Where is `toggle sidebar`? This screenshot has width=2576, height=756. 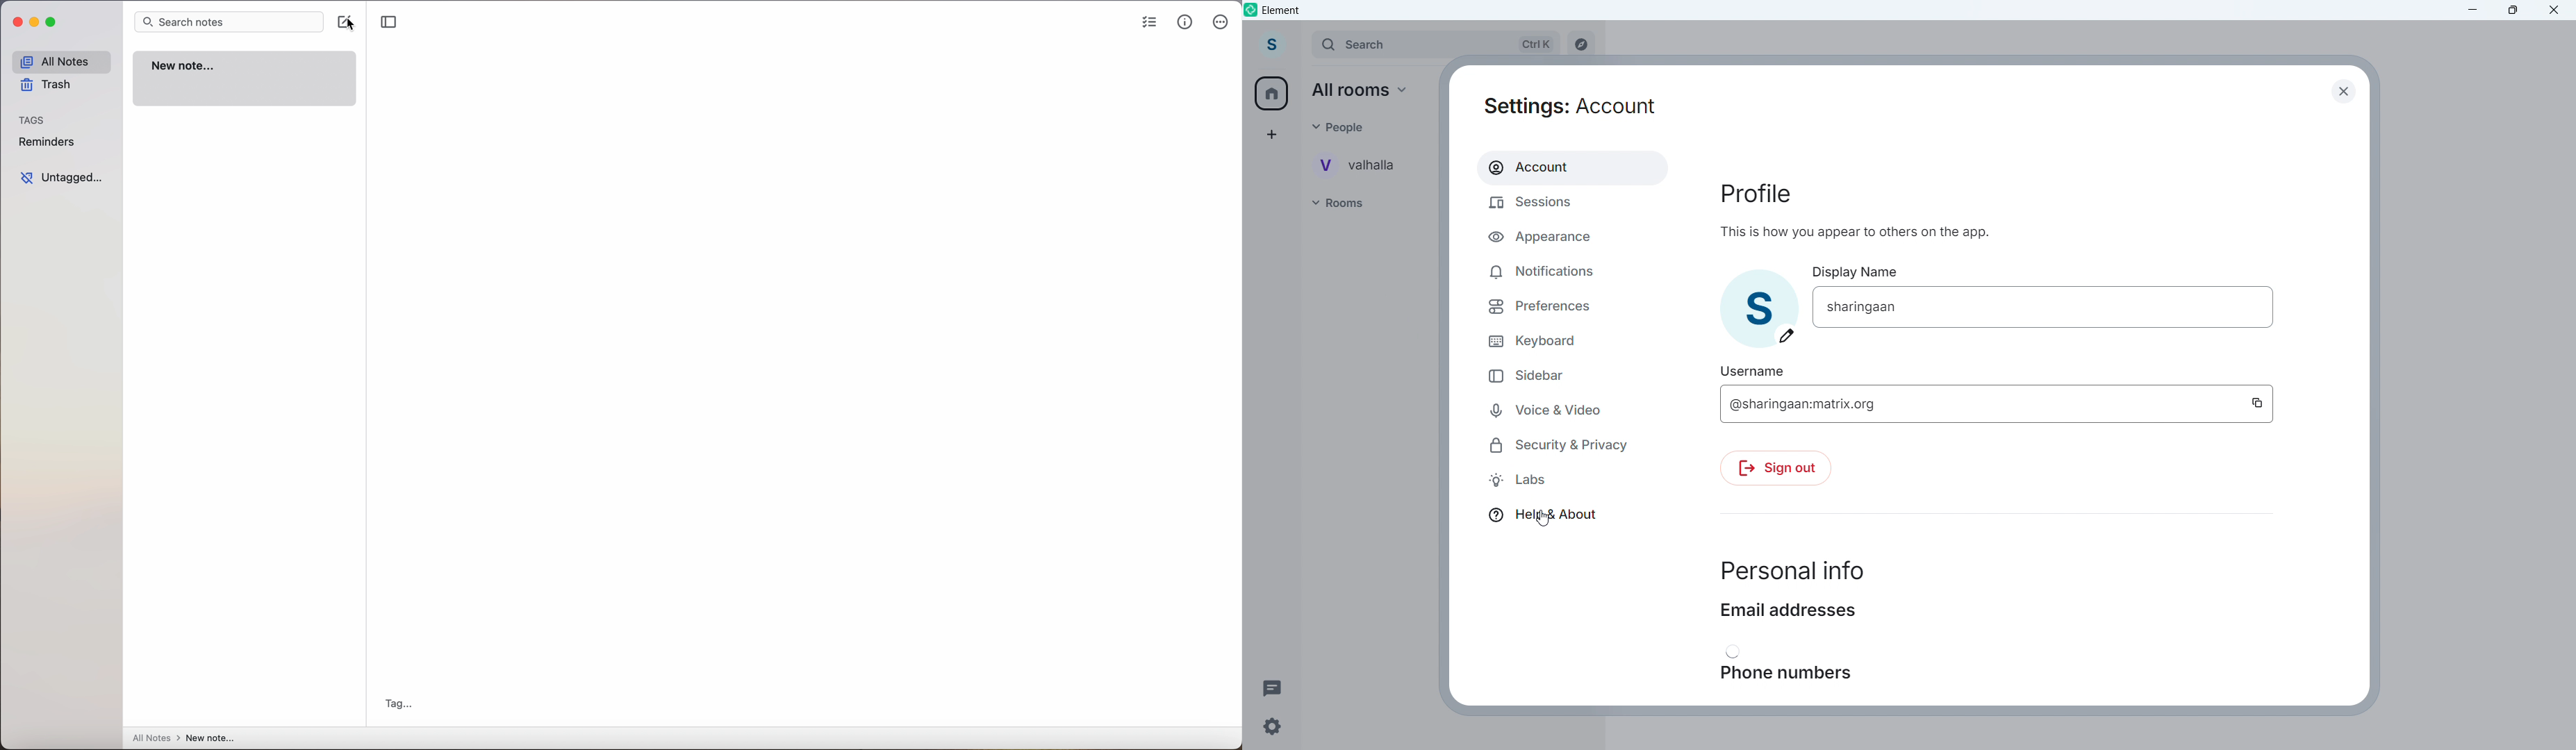 toggle sidebar is located at coordinates (391, 21).